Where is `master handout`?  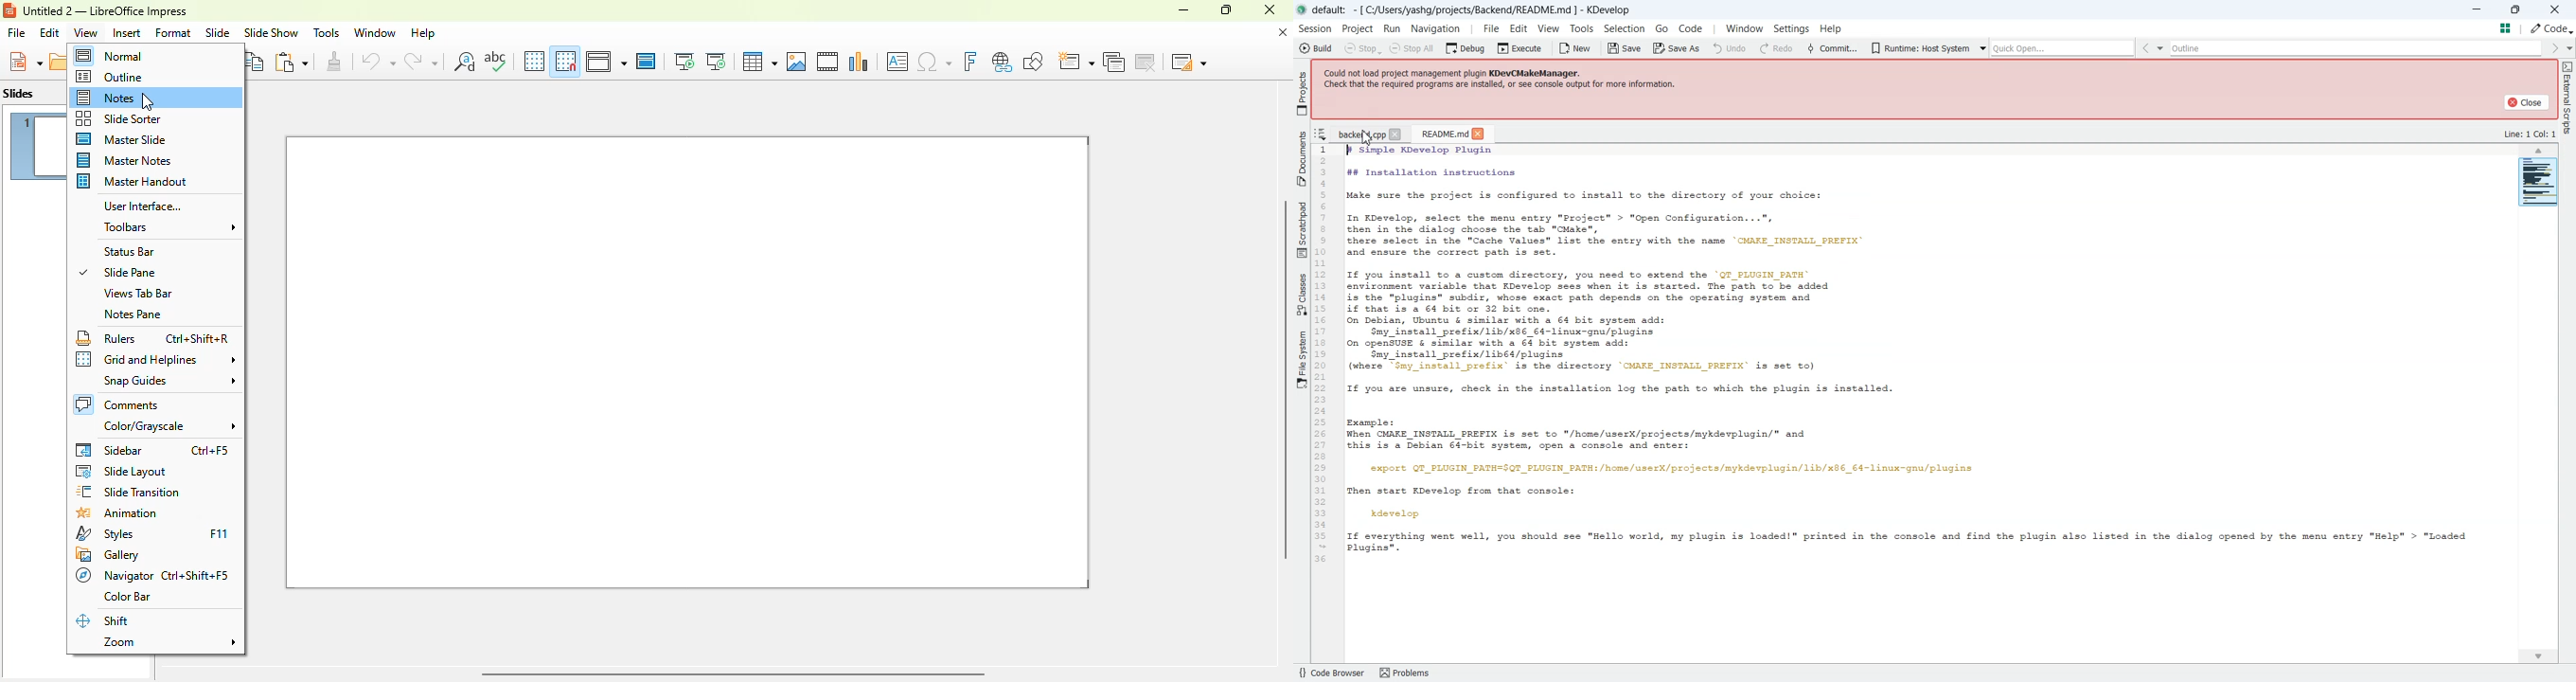 master handout is located at coordinates (133, 181).